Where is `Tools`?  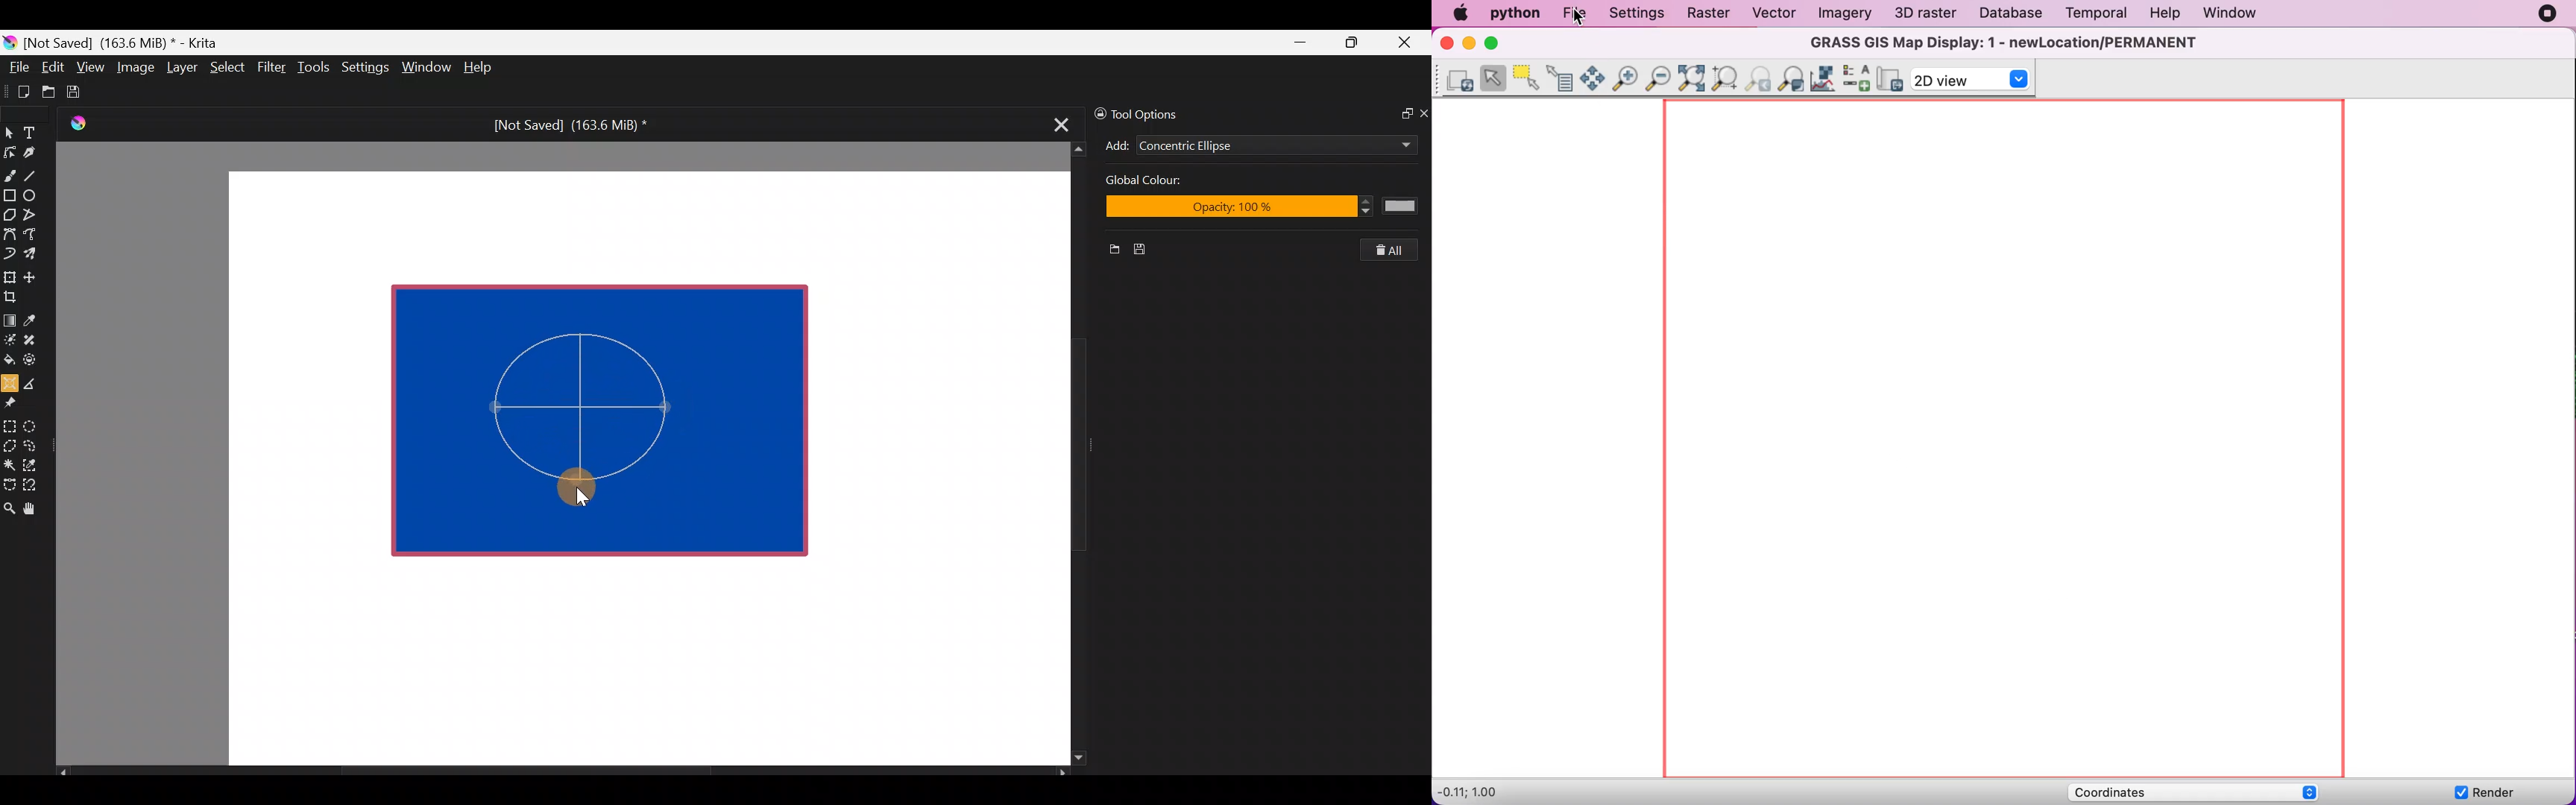
Tools is located at coordinates (316, 68).